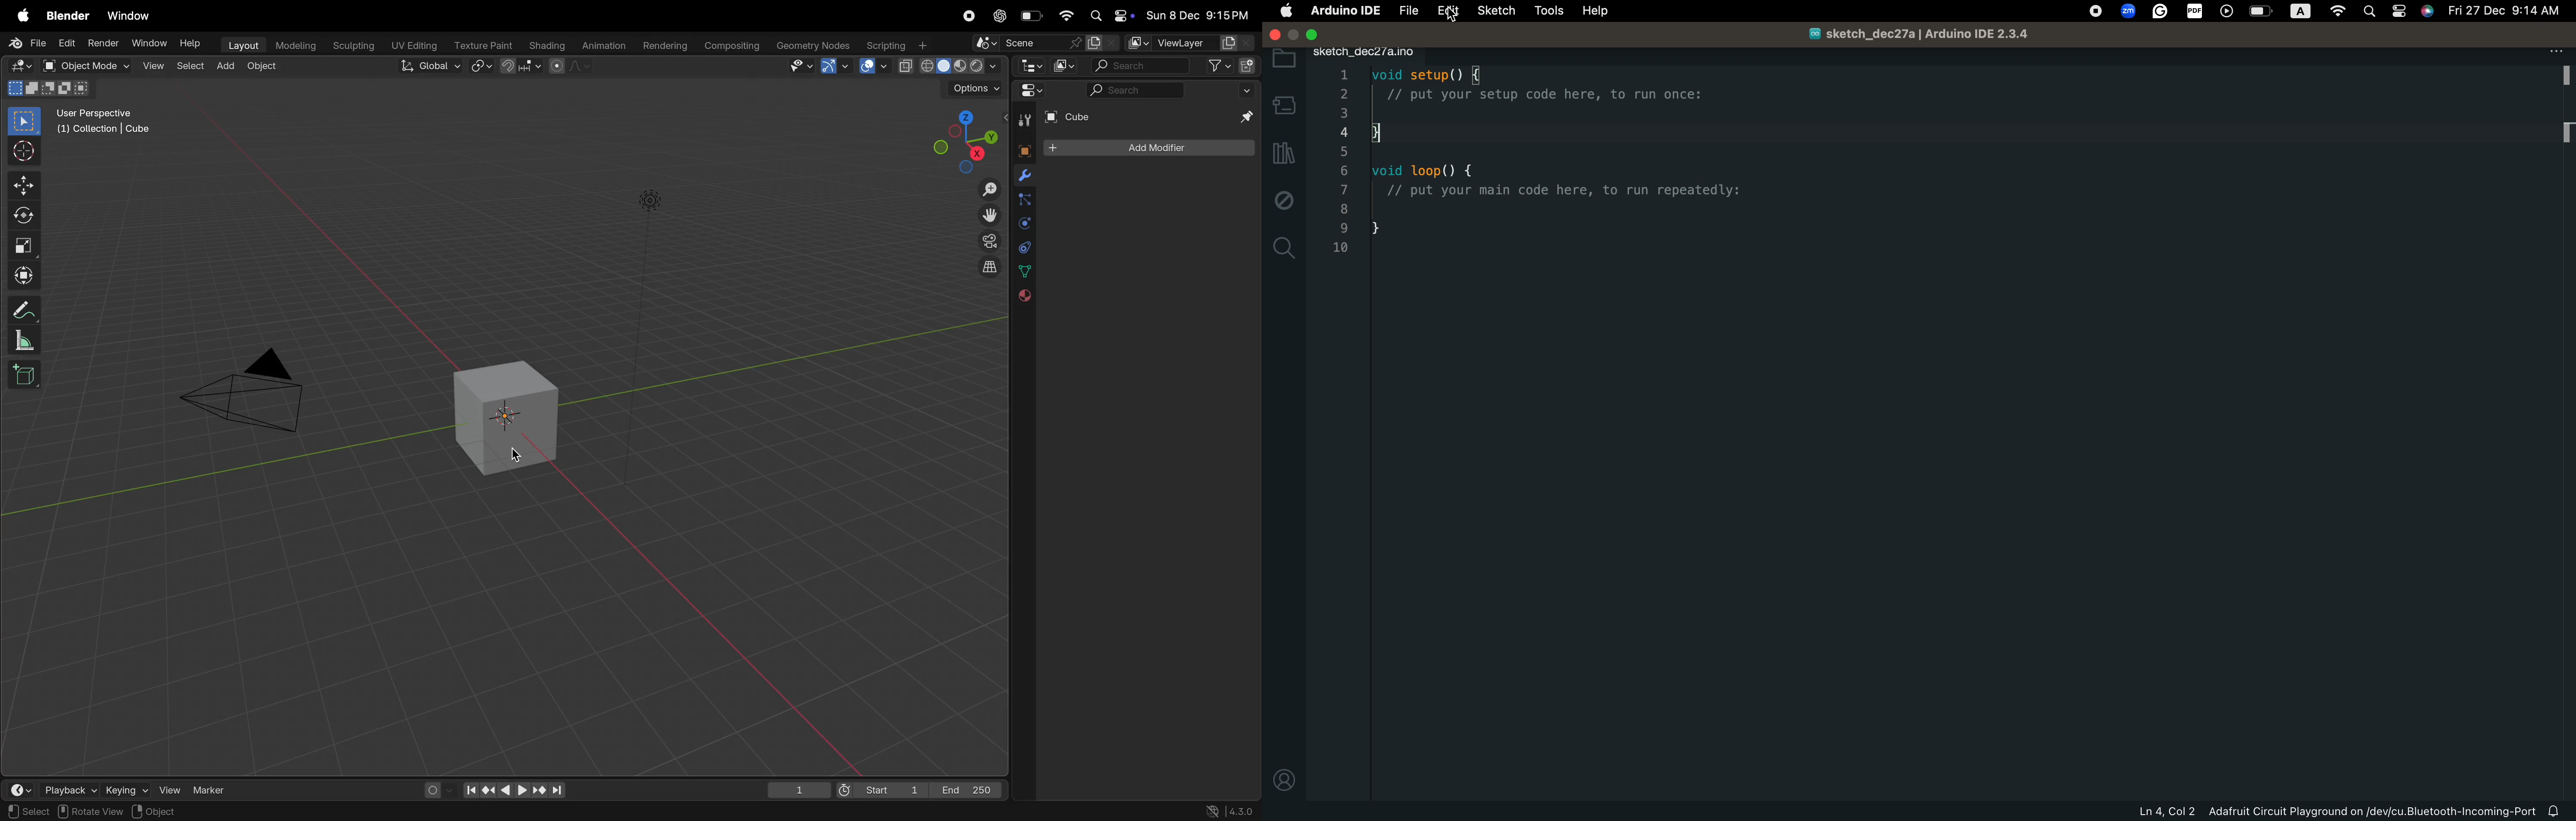  I want to click on Arduino IDE, so click(1345, 12).